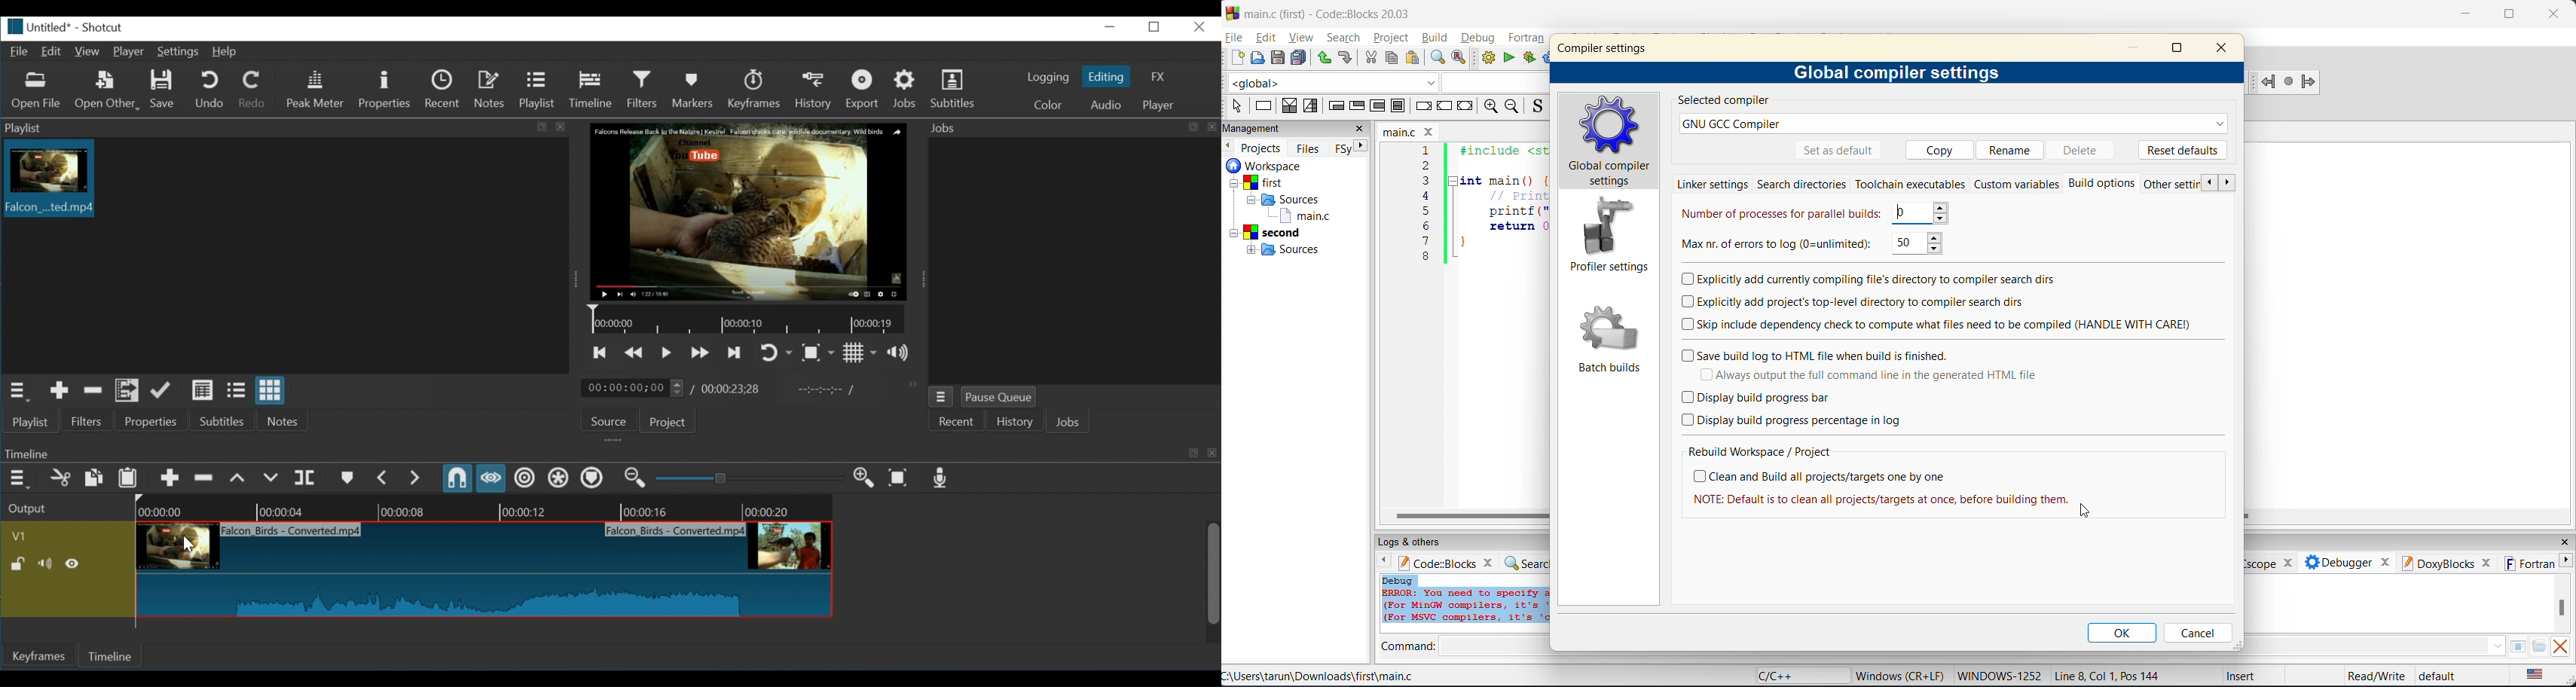 The image size is (2576, 700). What do you see at coordinates (1410, 130) in the screenshot?
I see `main.c` at bounding box center [1410, 130].